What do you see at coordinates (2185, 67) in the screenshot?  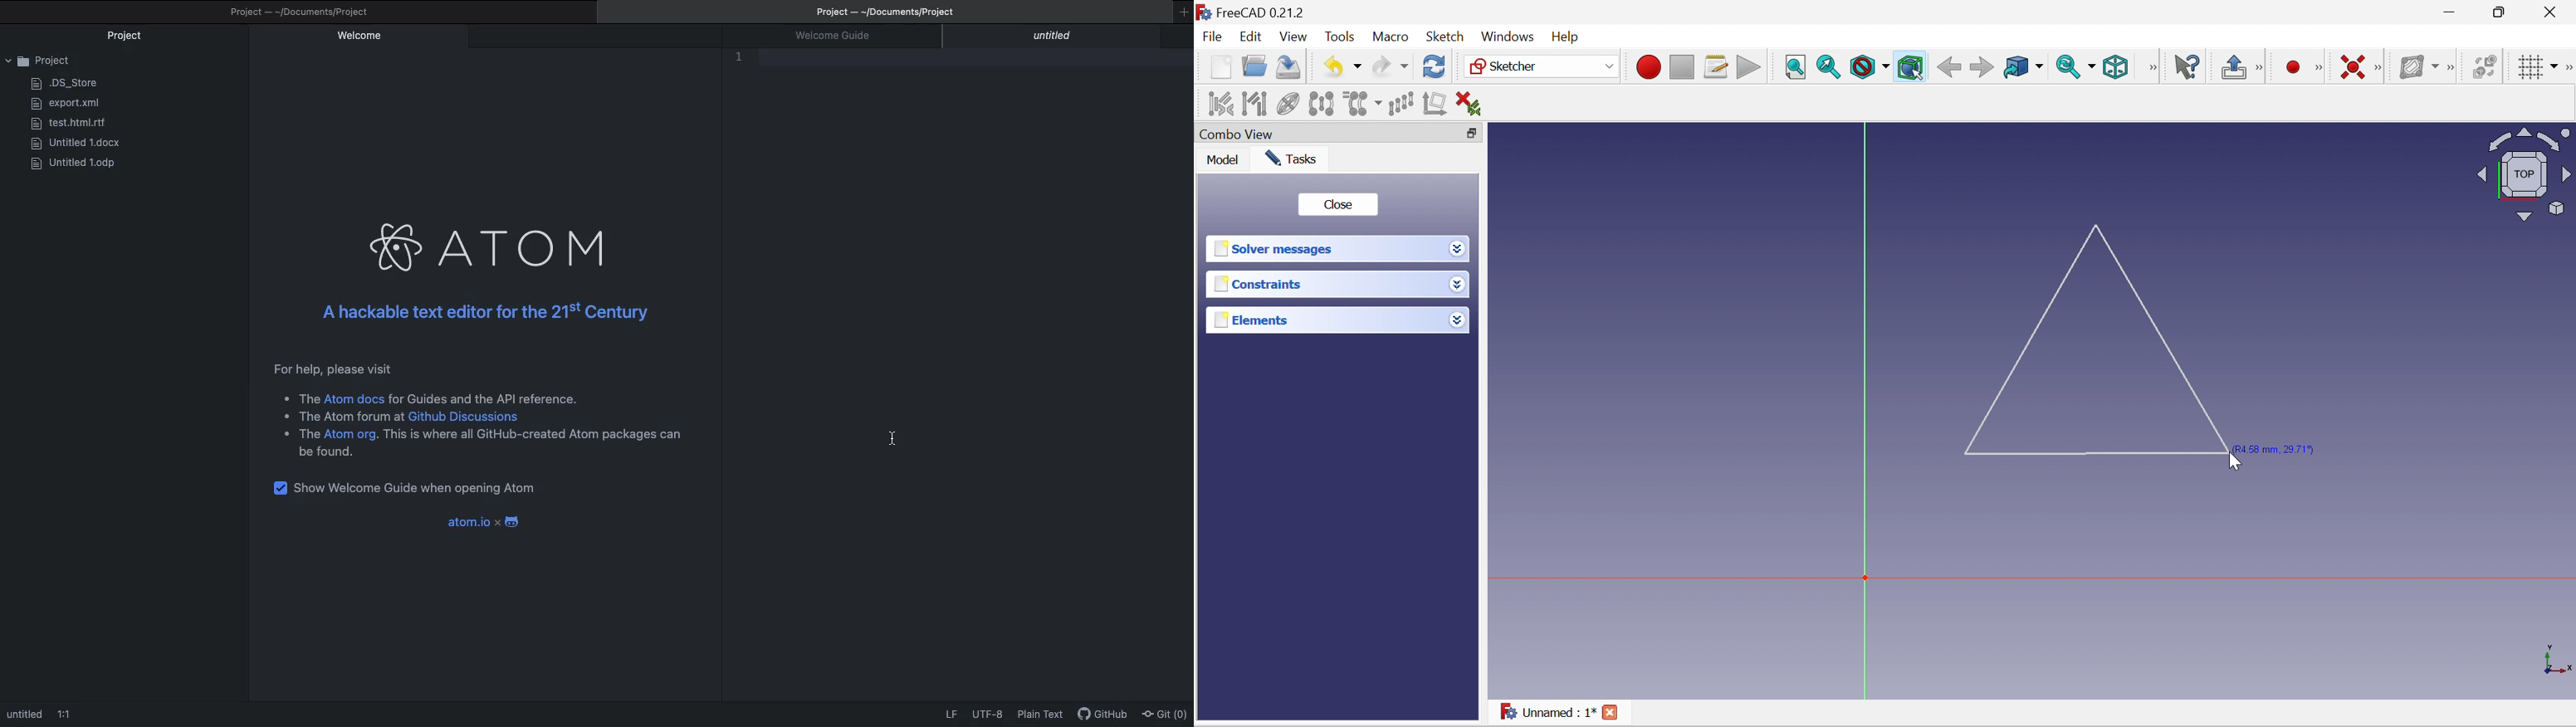 I see `What's this?` at bounding box center [2185, 67].